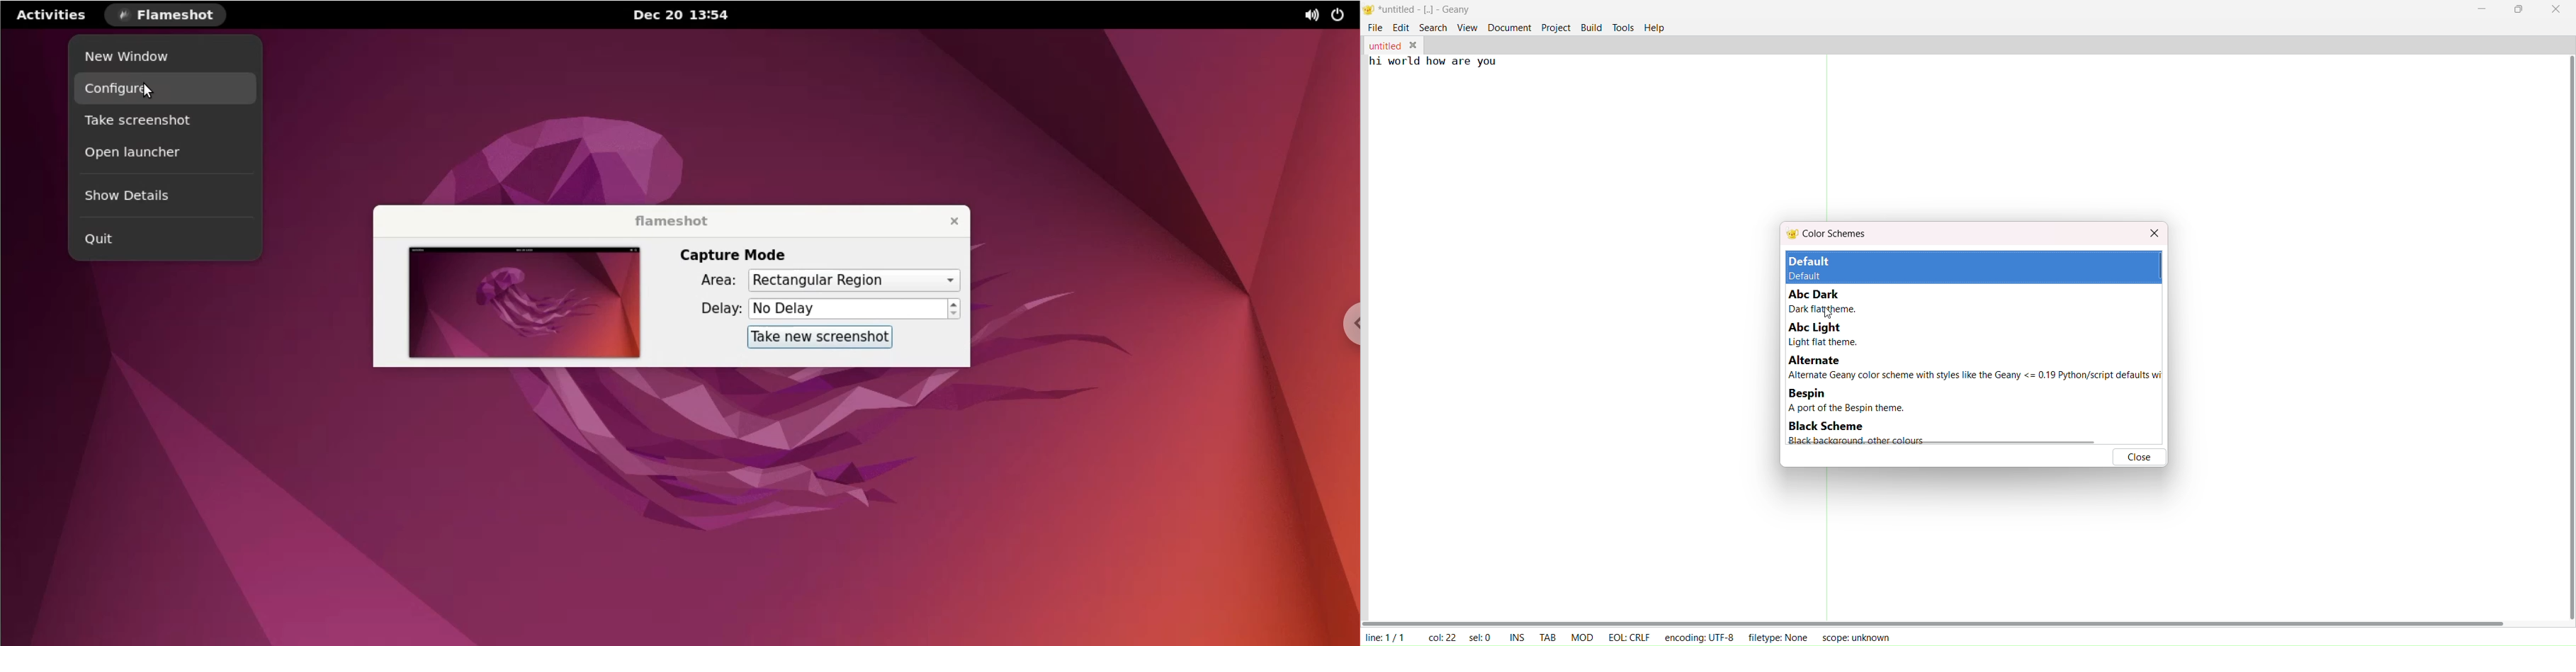  What do you see at coordinates (1467, 27) in the screenshot?
I see `view` at bounding box center [1467, 27].